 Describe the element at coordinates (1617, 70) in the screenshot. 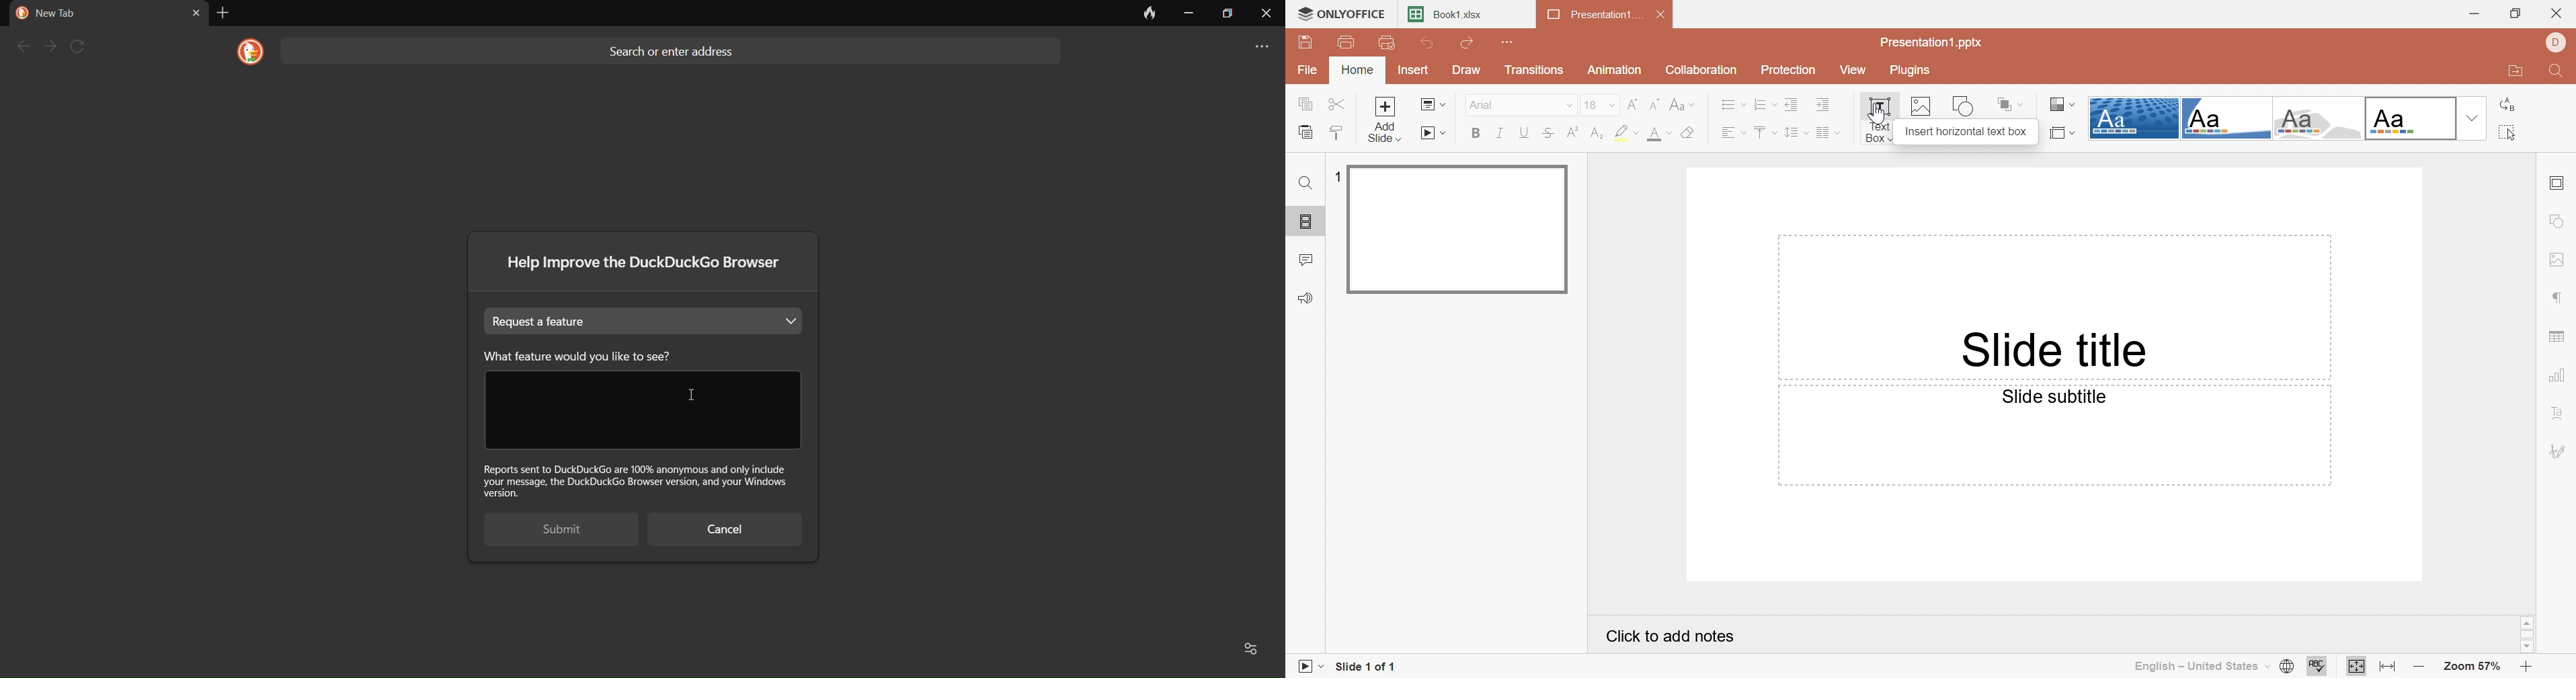

I see `Animation` at that location.